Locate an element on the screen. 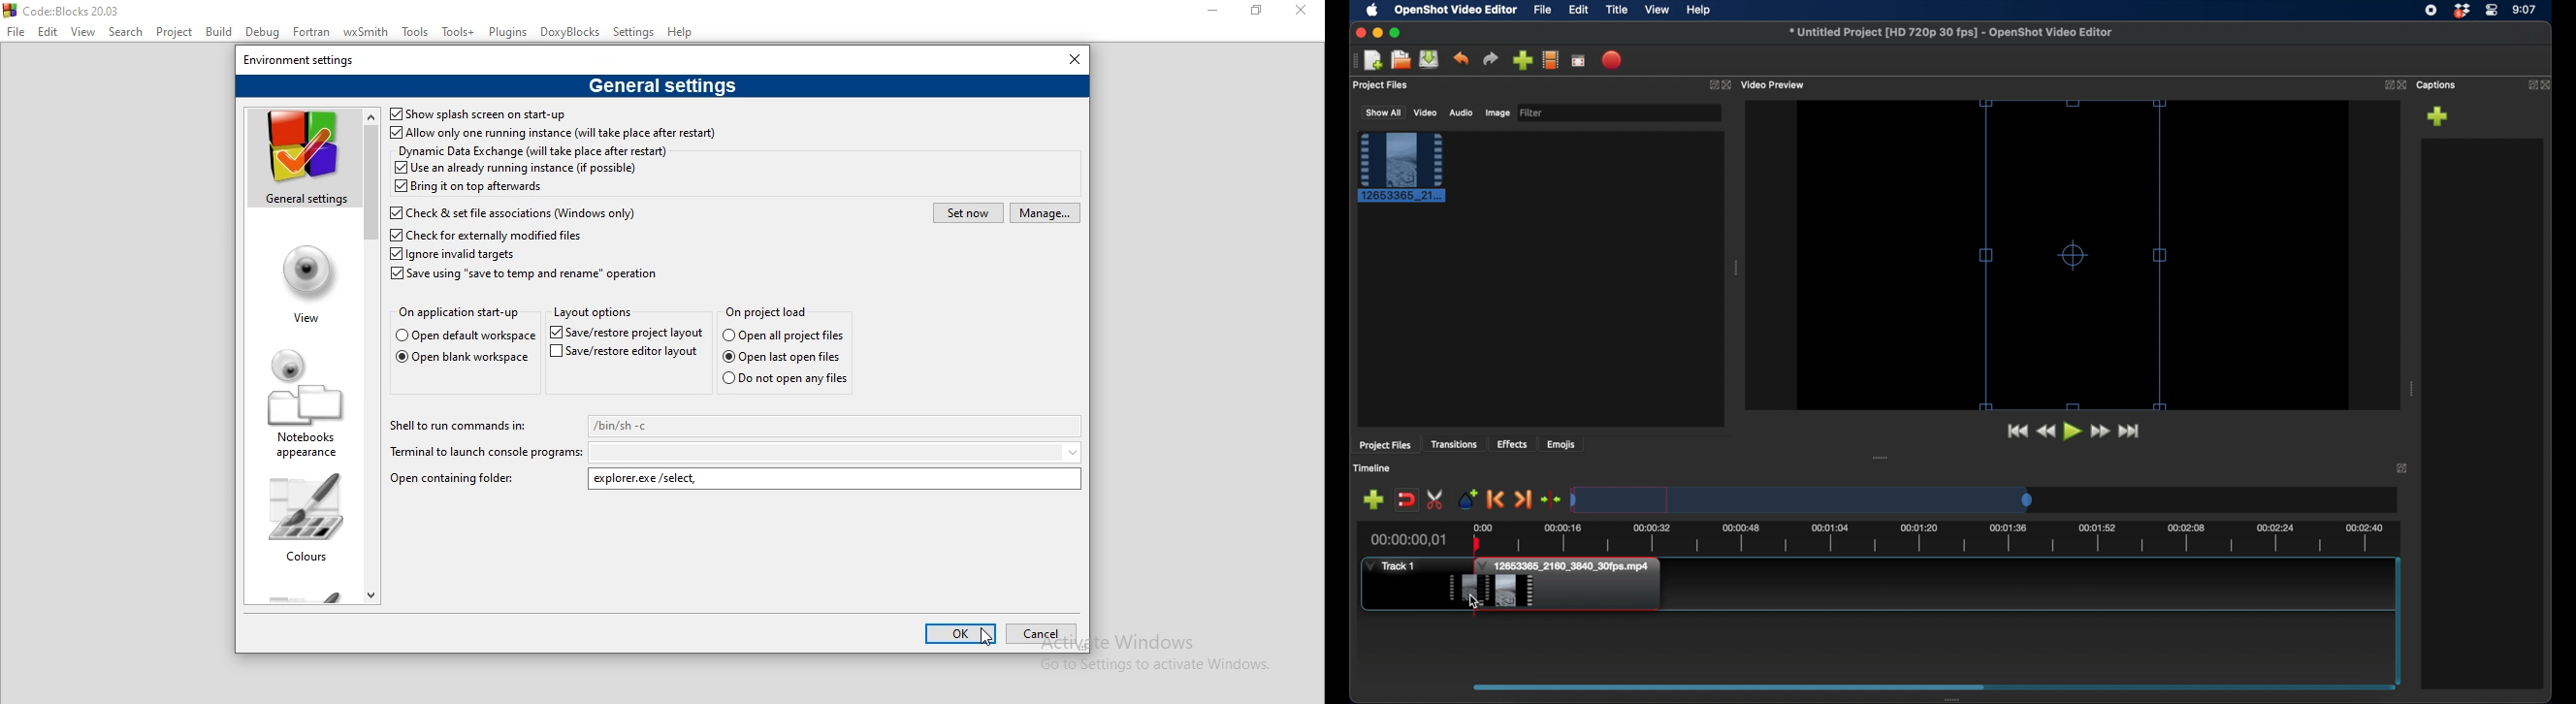  dropdown is located at coordinates (837, 452).